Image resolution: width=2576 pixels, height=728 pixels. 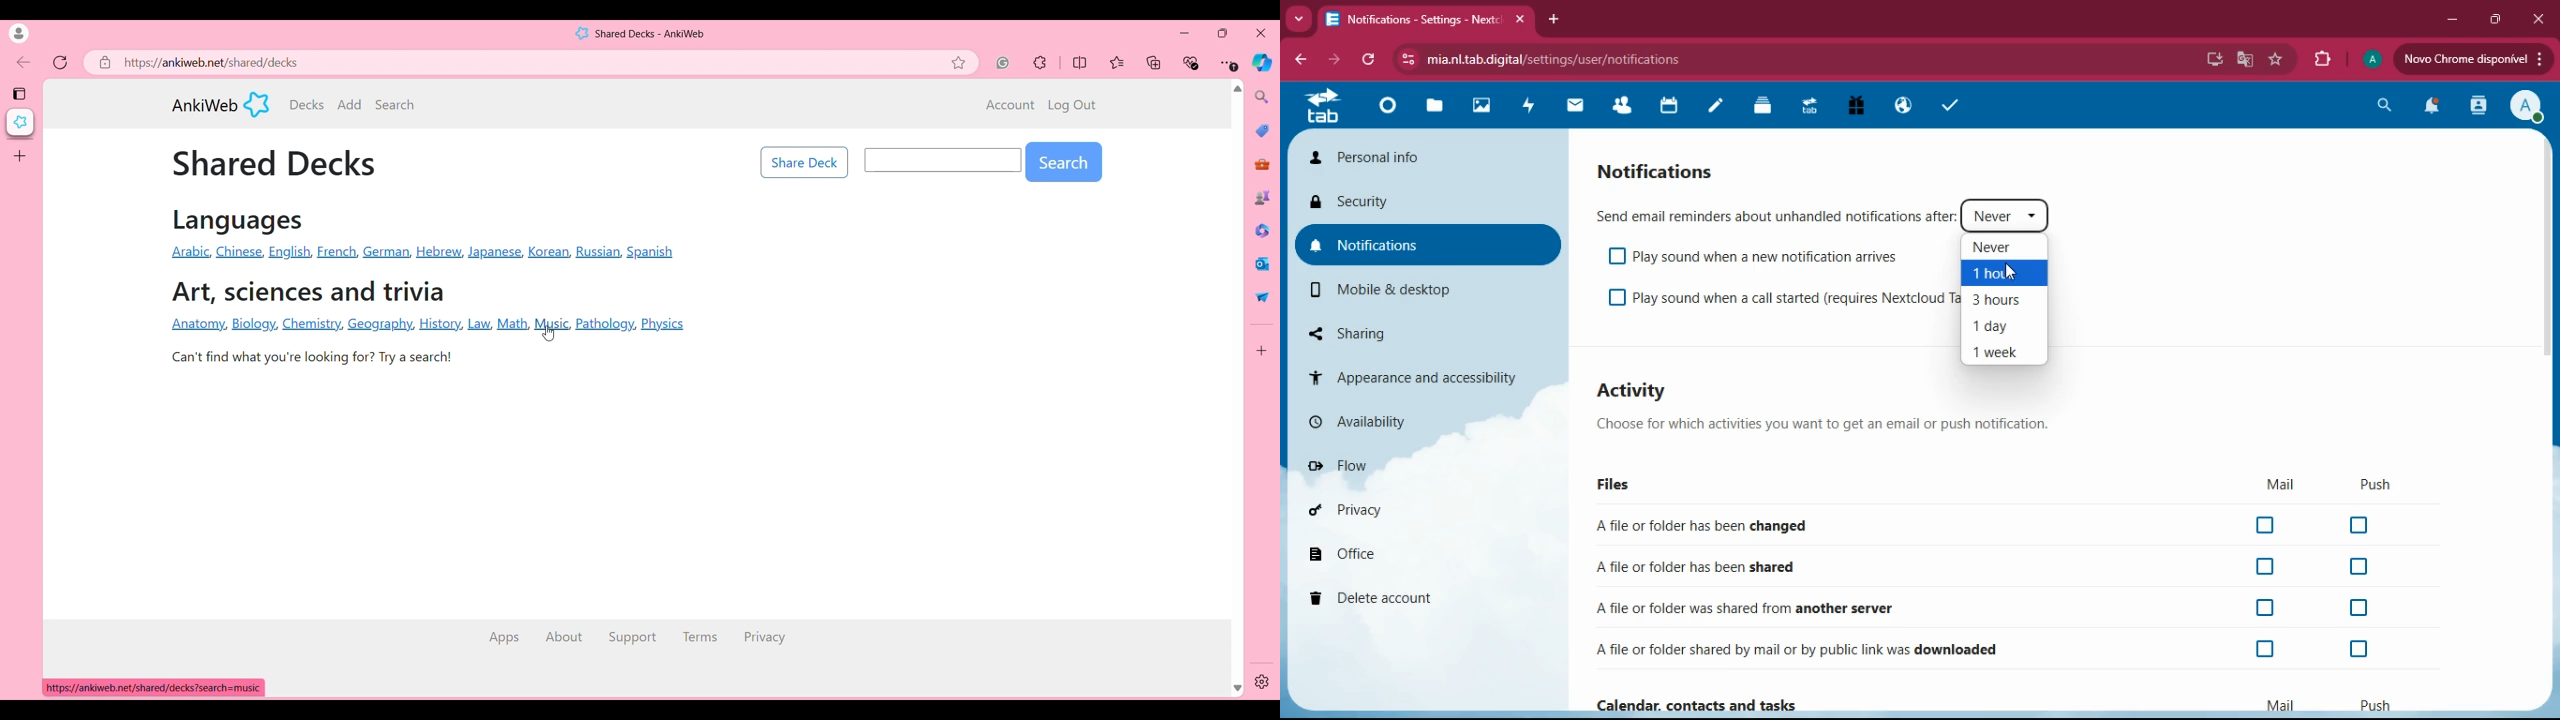 I want to click on Split screen, so click(x=1080, y=62).